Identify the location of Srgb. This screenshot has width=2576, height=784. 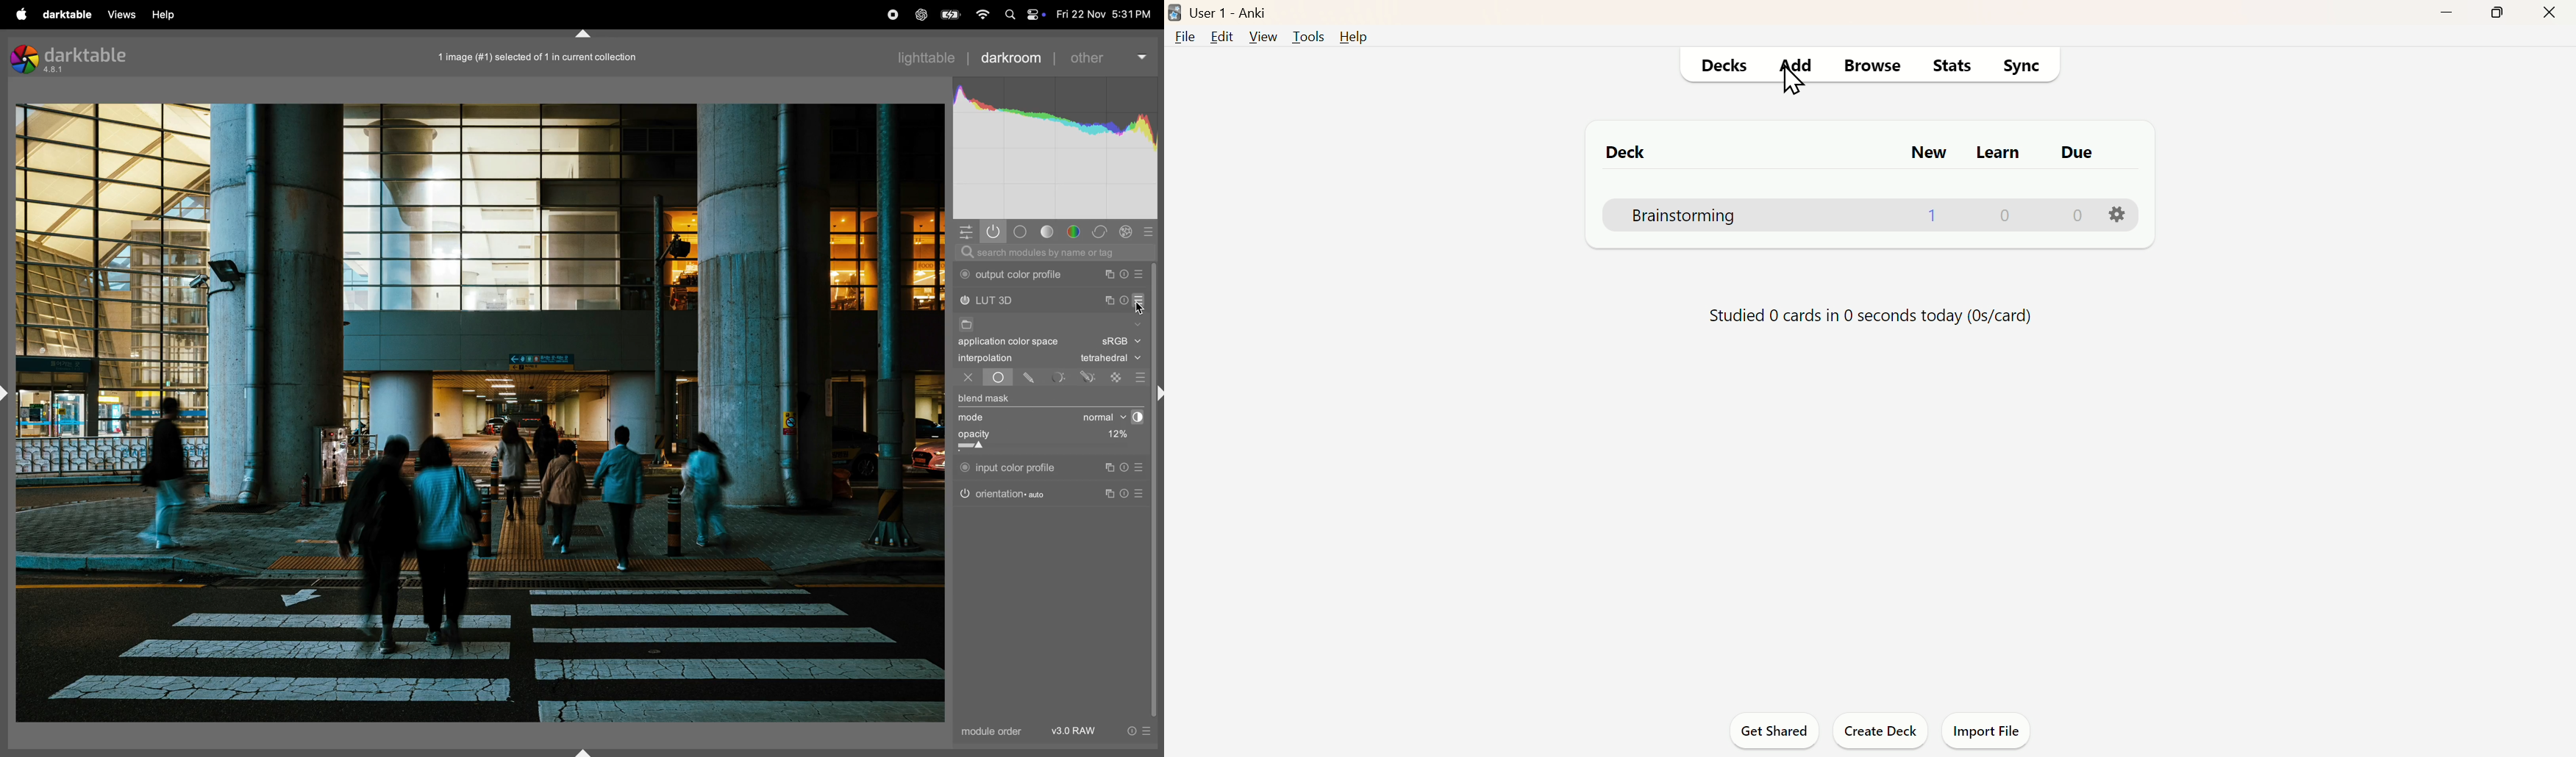
(1121, 342).